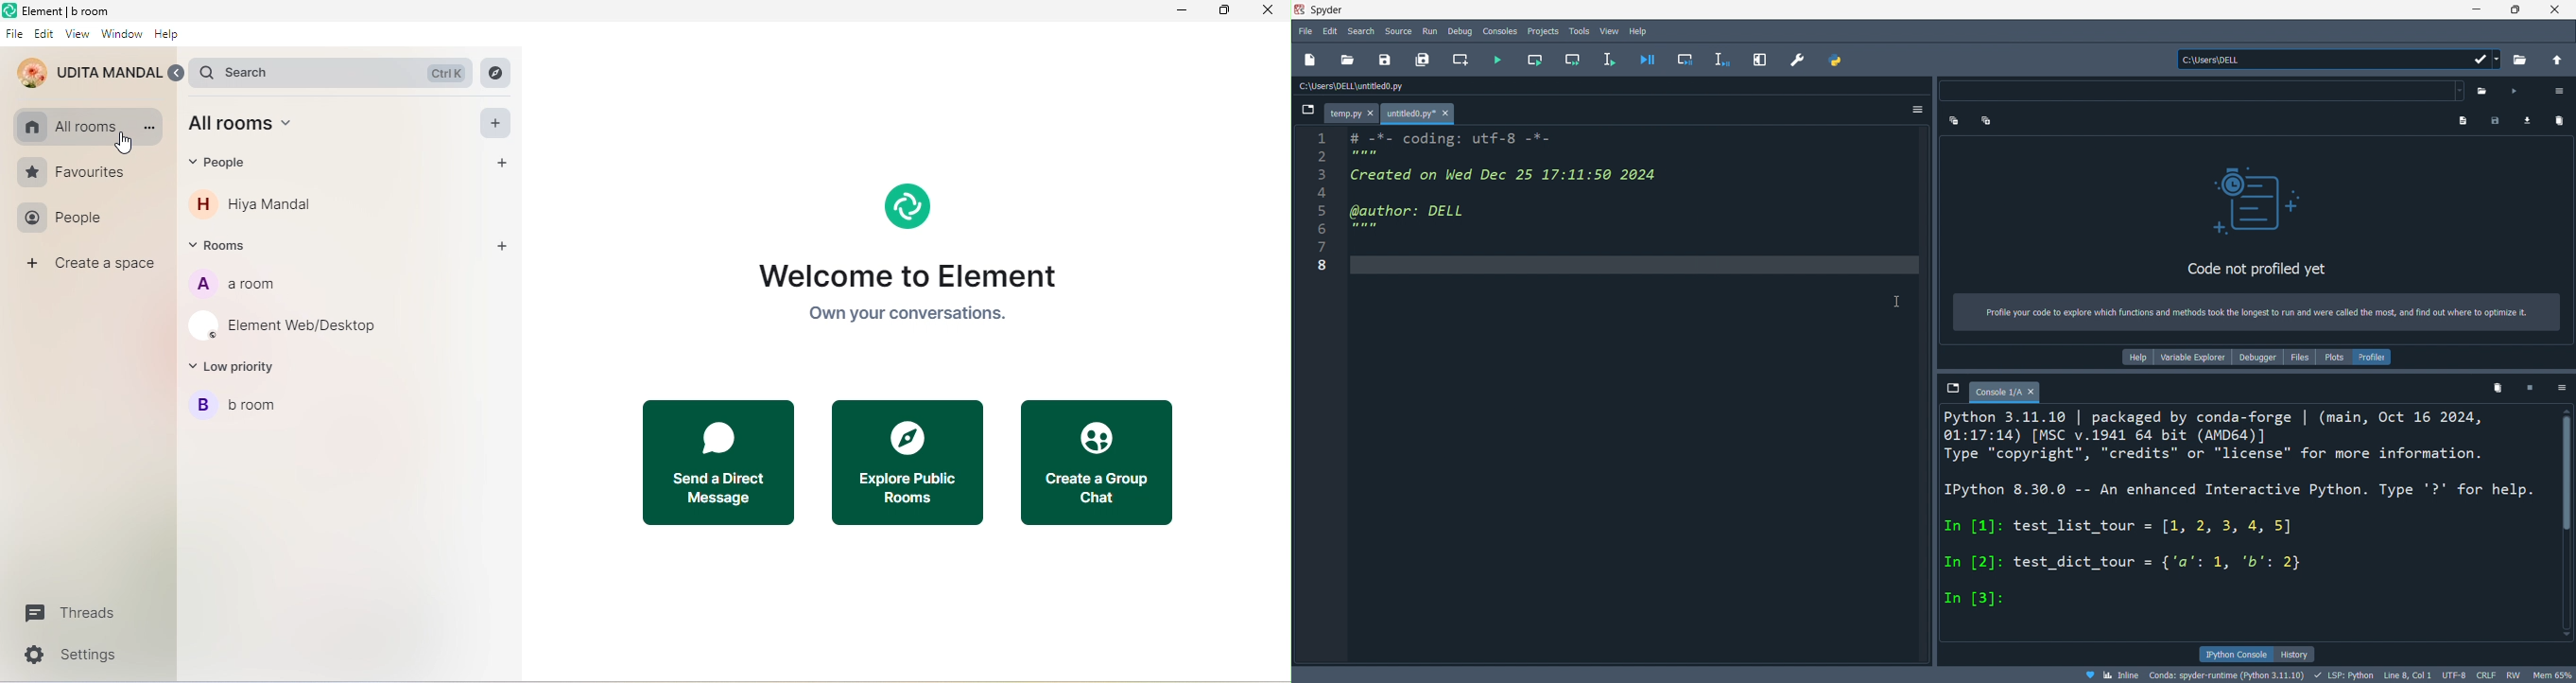 This screenshot has height=700, width=2576. I want to click on element logo , so click(9, 9).